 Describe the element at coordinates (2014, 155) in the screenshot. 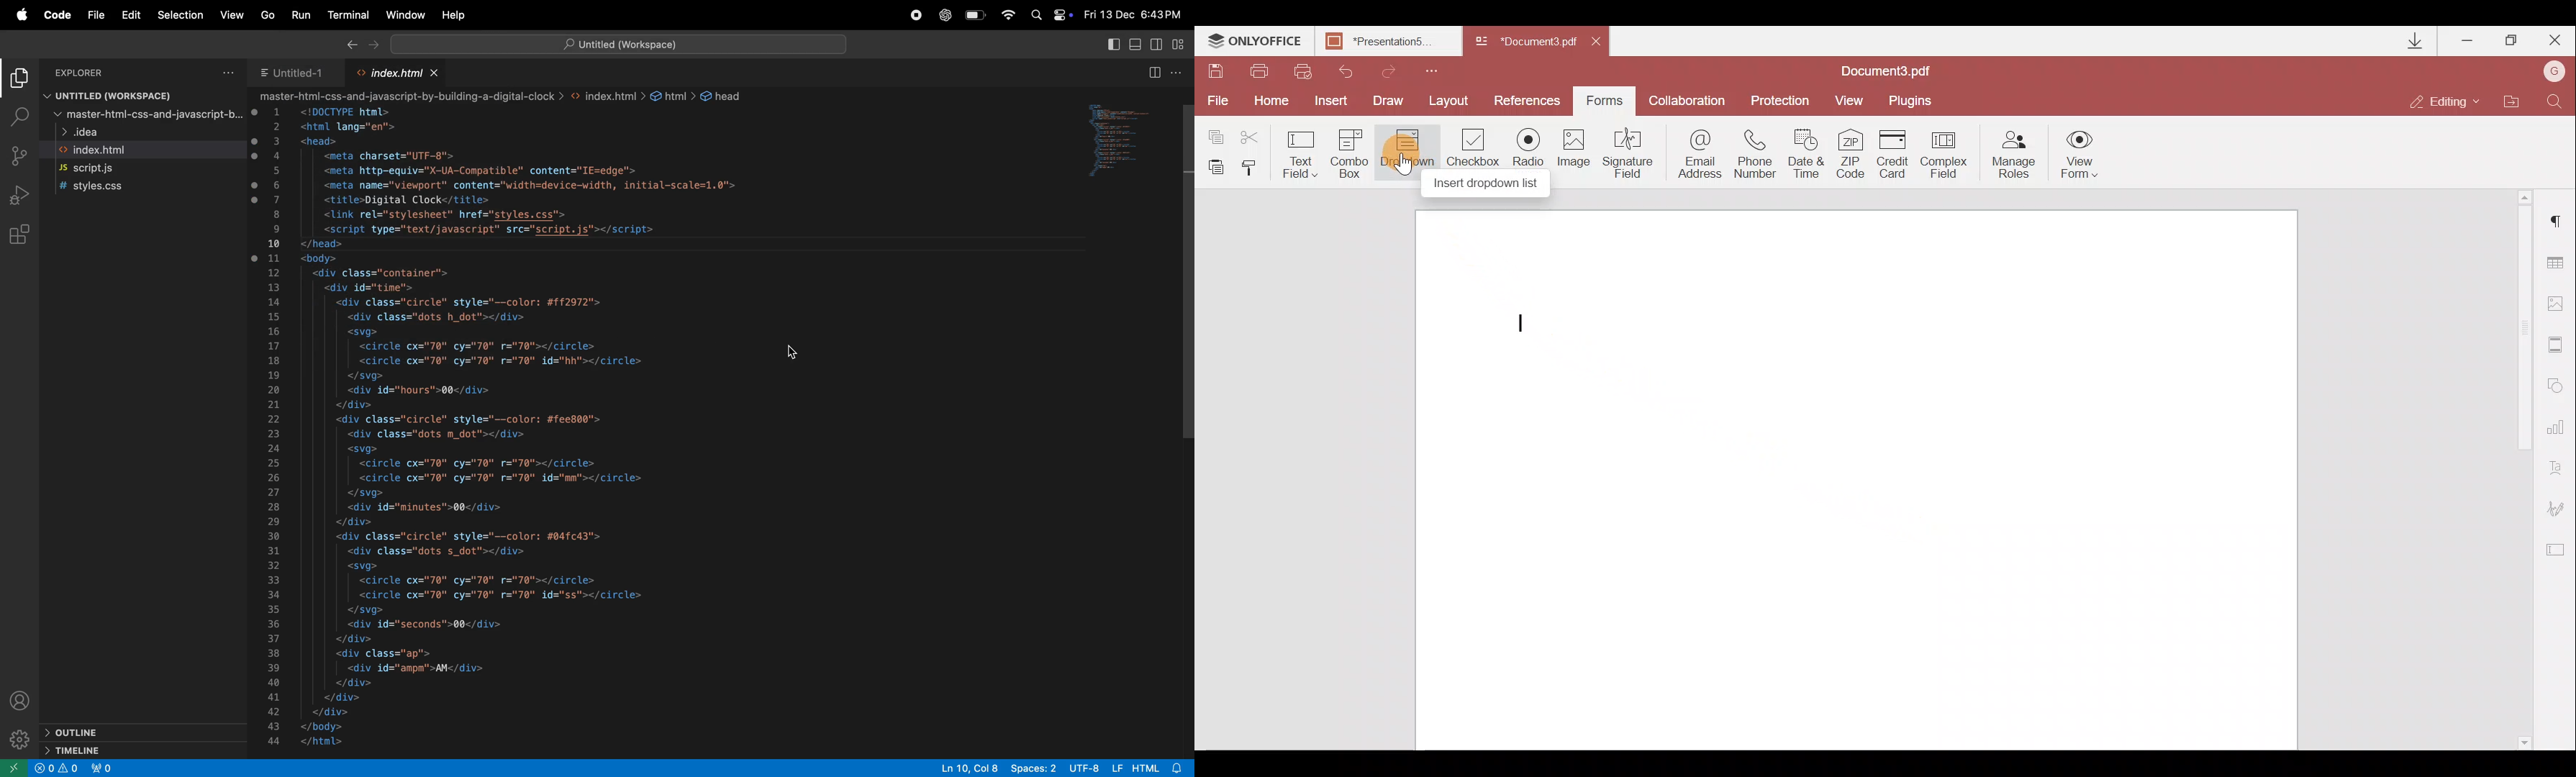

I see `Manage roles` at that location.